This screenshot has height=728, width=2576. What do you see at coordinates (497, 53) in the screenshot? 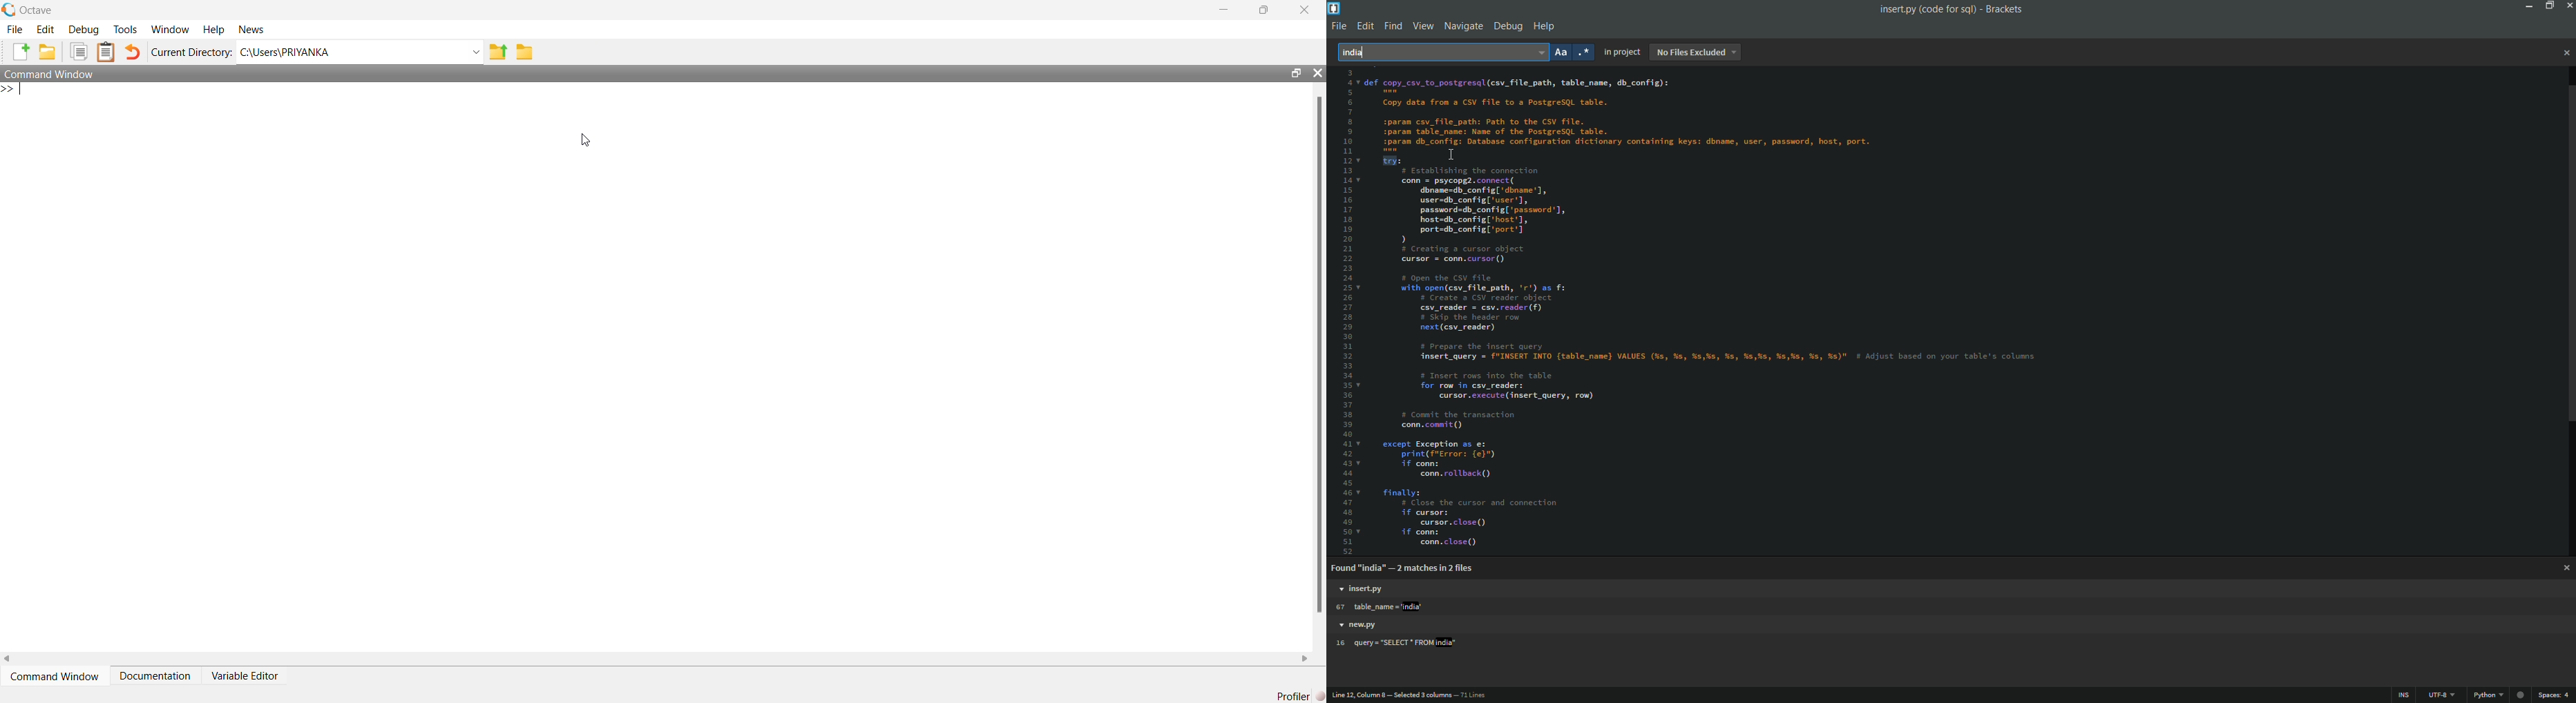
I see `previous folder` at bounding box center [497, 53].